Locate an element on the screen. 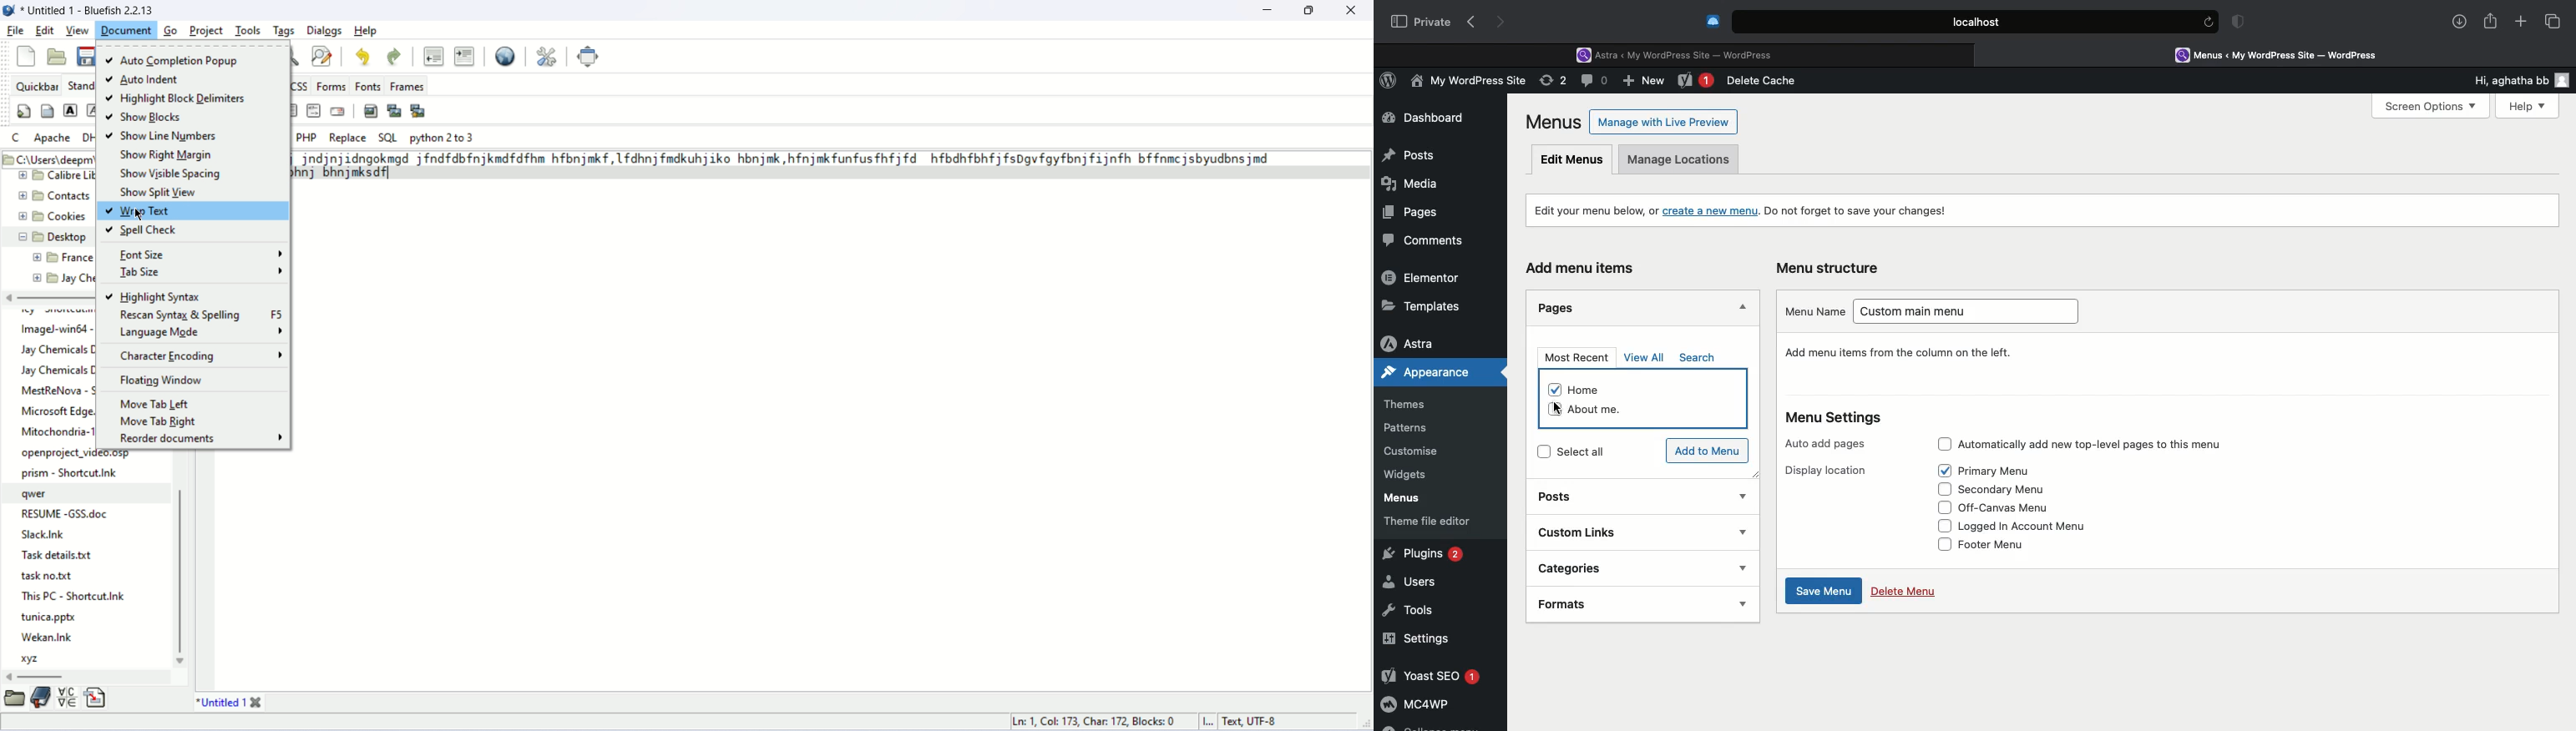 The height and width of the screenshot is (756, 2576). Tabs is located at coordinates (2553, 21).